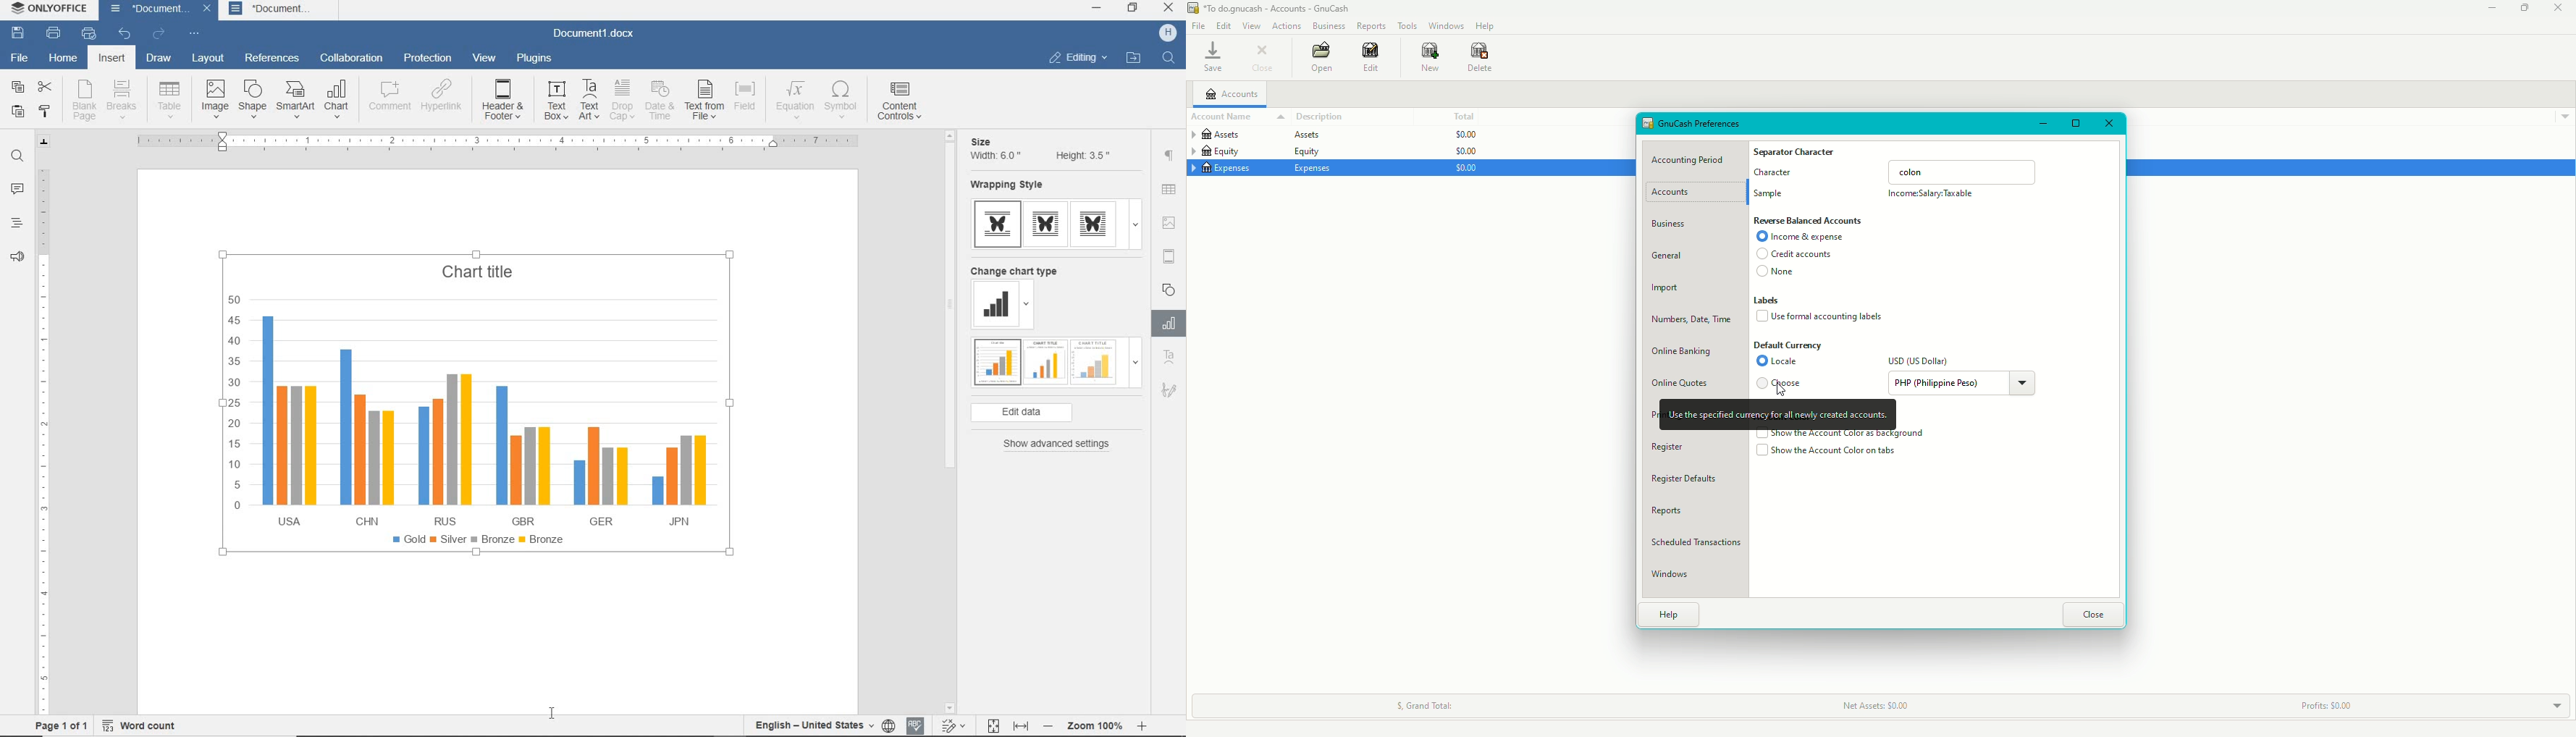 Image resolution: width=2576 pixels, height=756 pixels. Describe the element at coordinates (43, 436) in the screenshot. I see `ruler` at that location.